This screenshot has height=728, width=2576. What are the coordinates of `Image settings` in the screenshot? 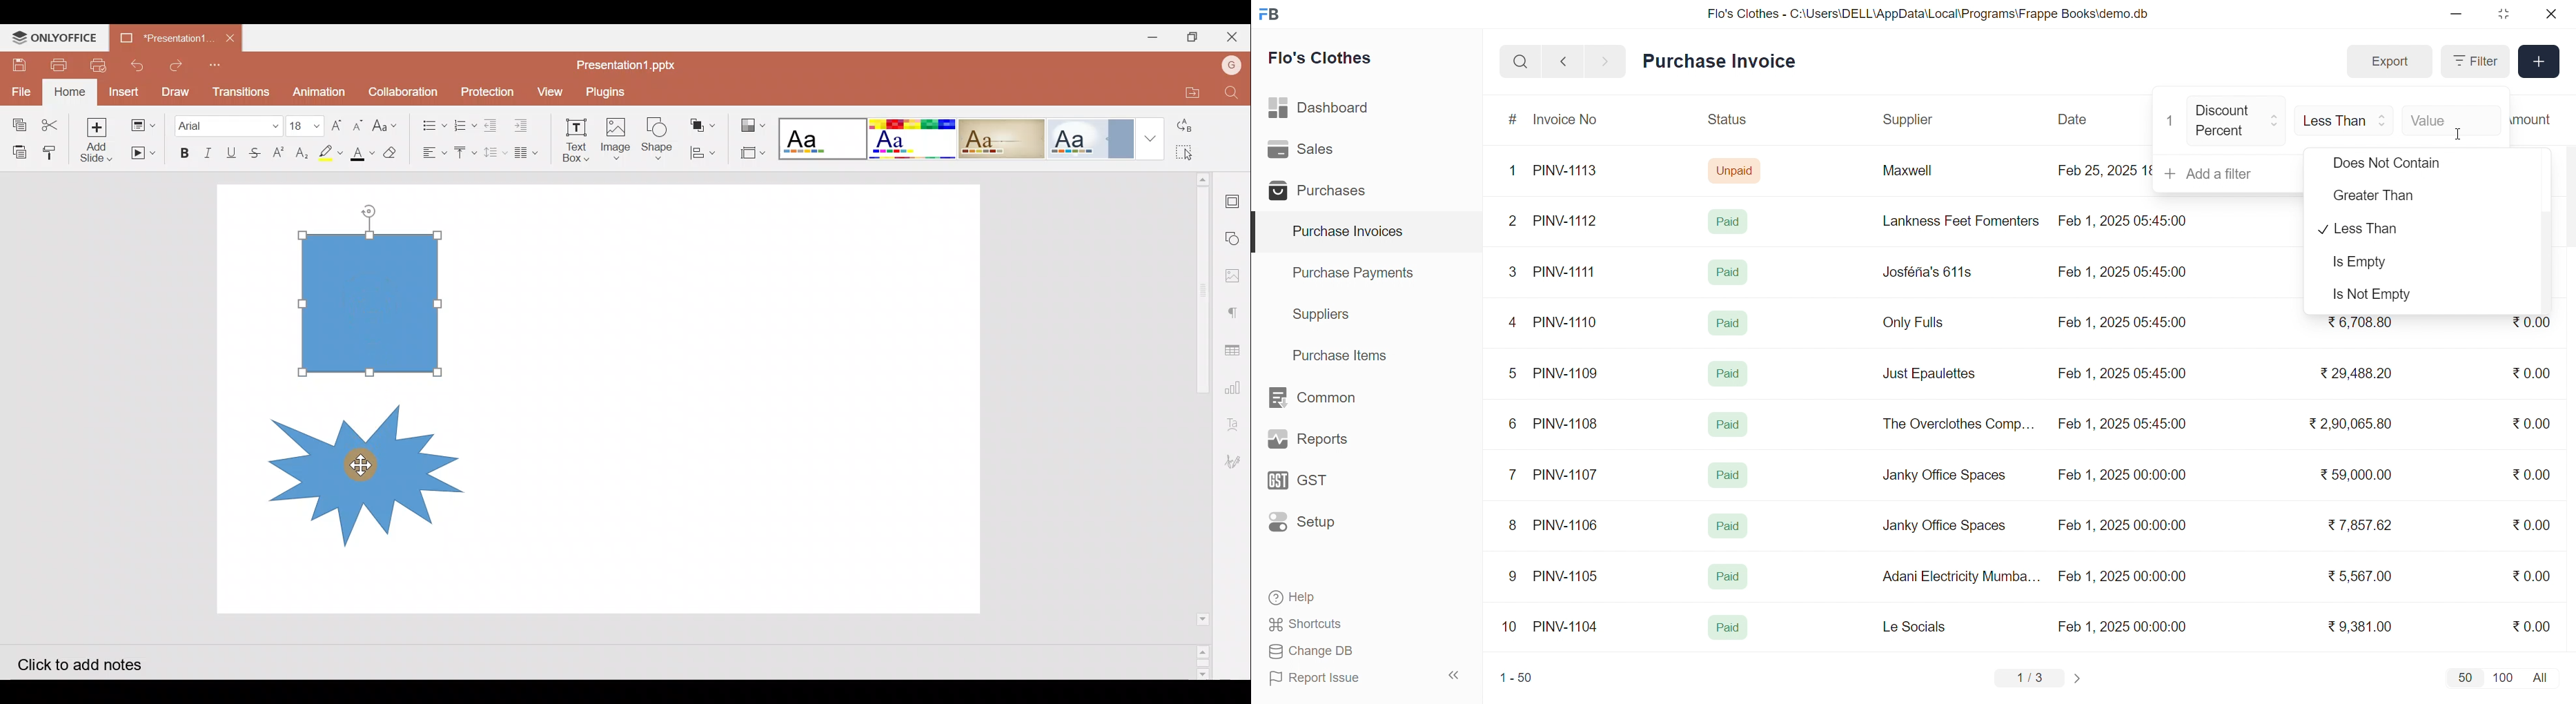 It's located at (1236, 272).